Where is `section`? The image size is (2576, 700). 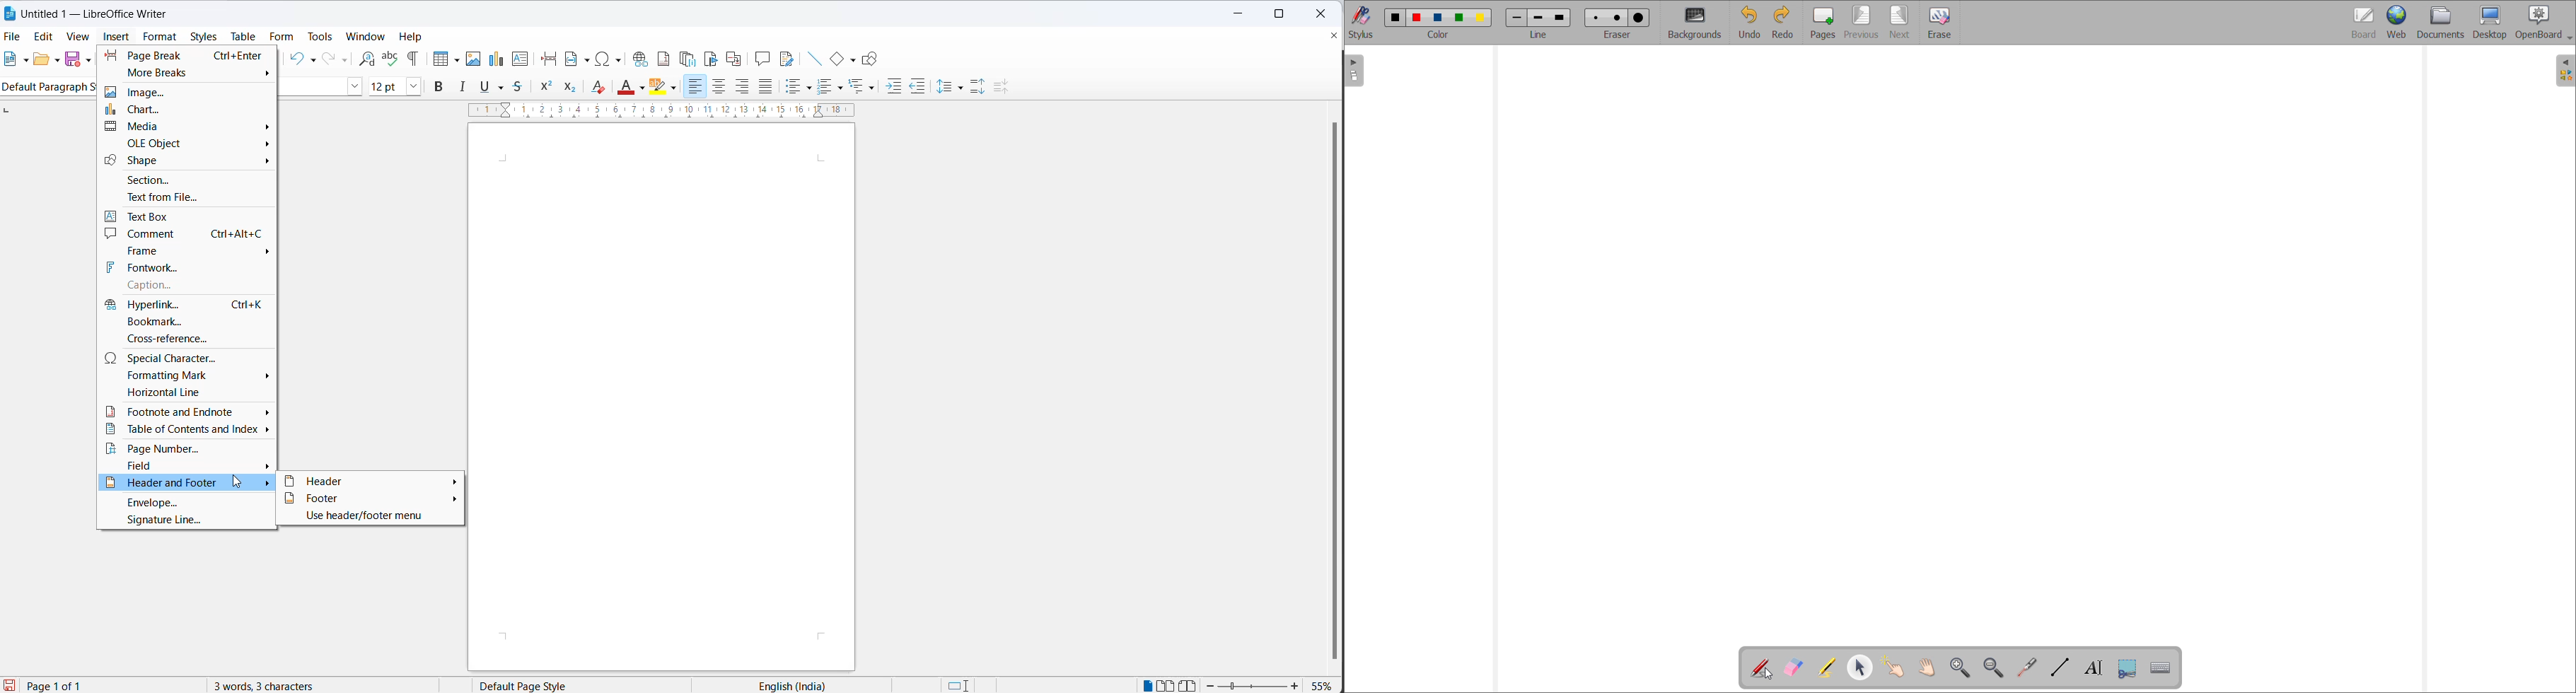 section is located at coordinates (185, 181).